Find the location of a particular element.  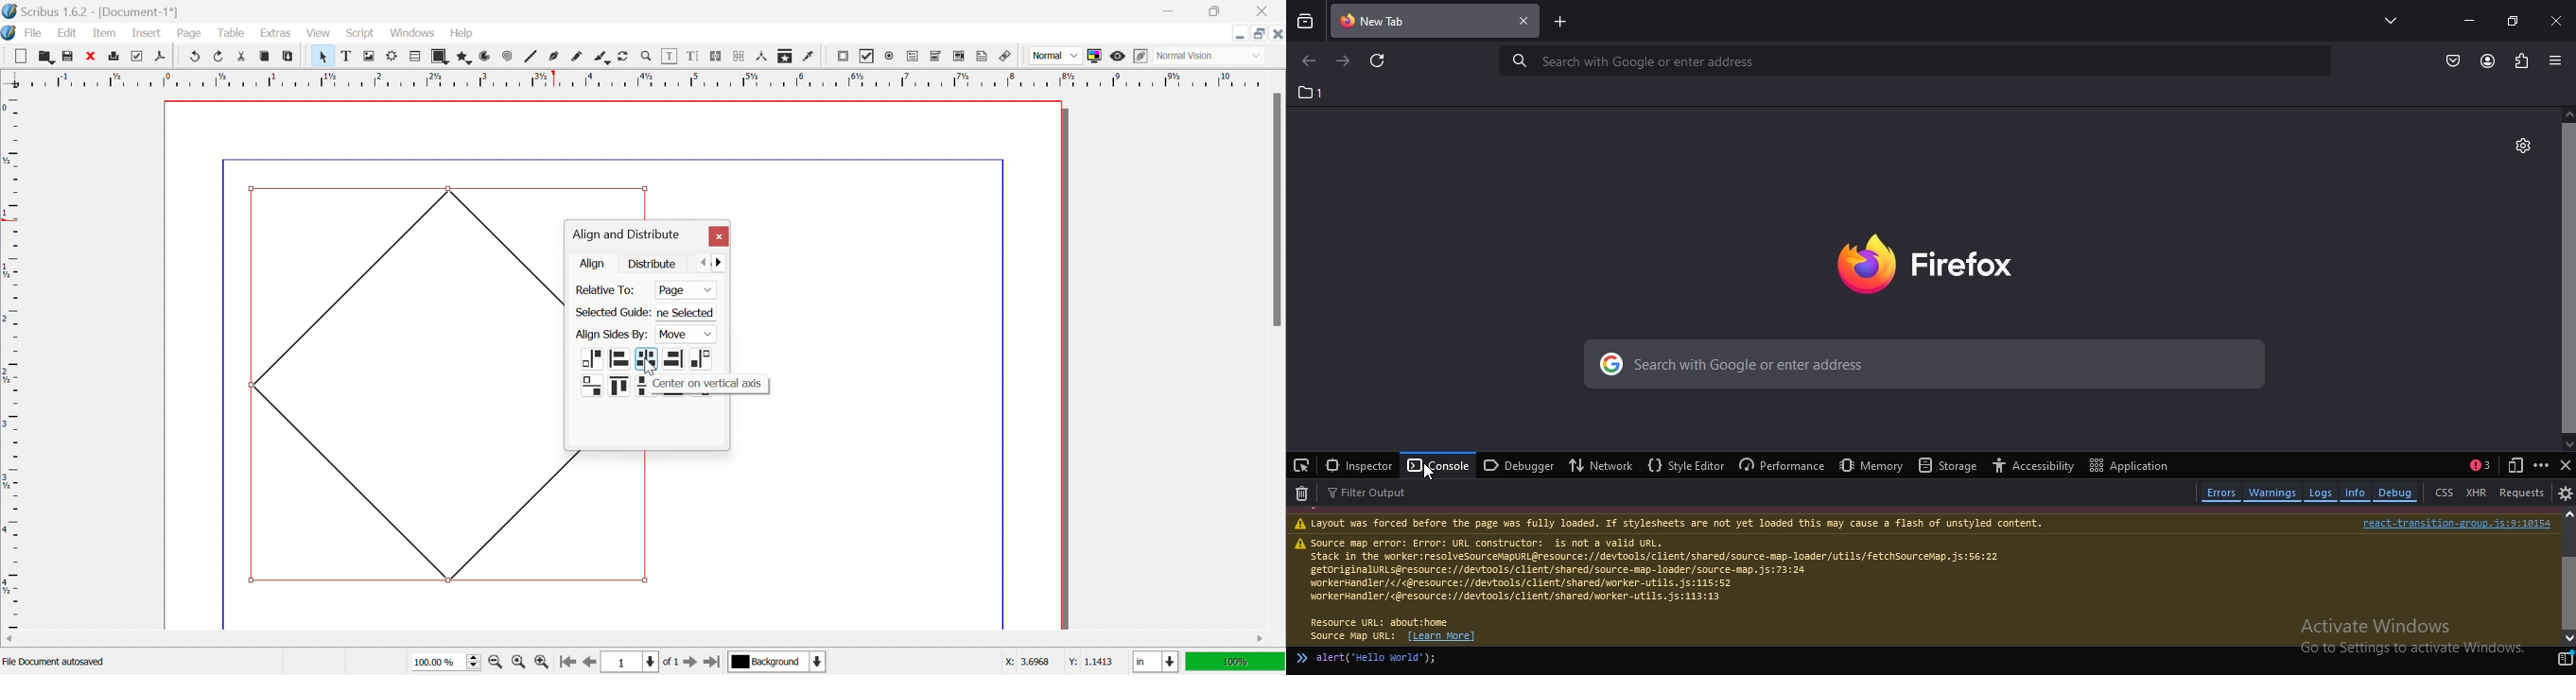

Eye dropper is located at coordinates (810, 56).